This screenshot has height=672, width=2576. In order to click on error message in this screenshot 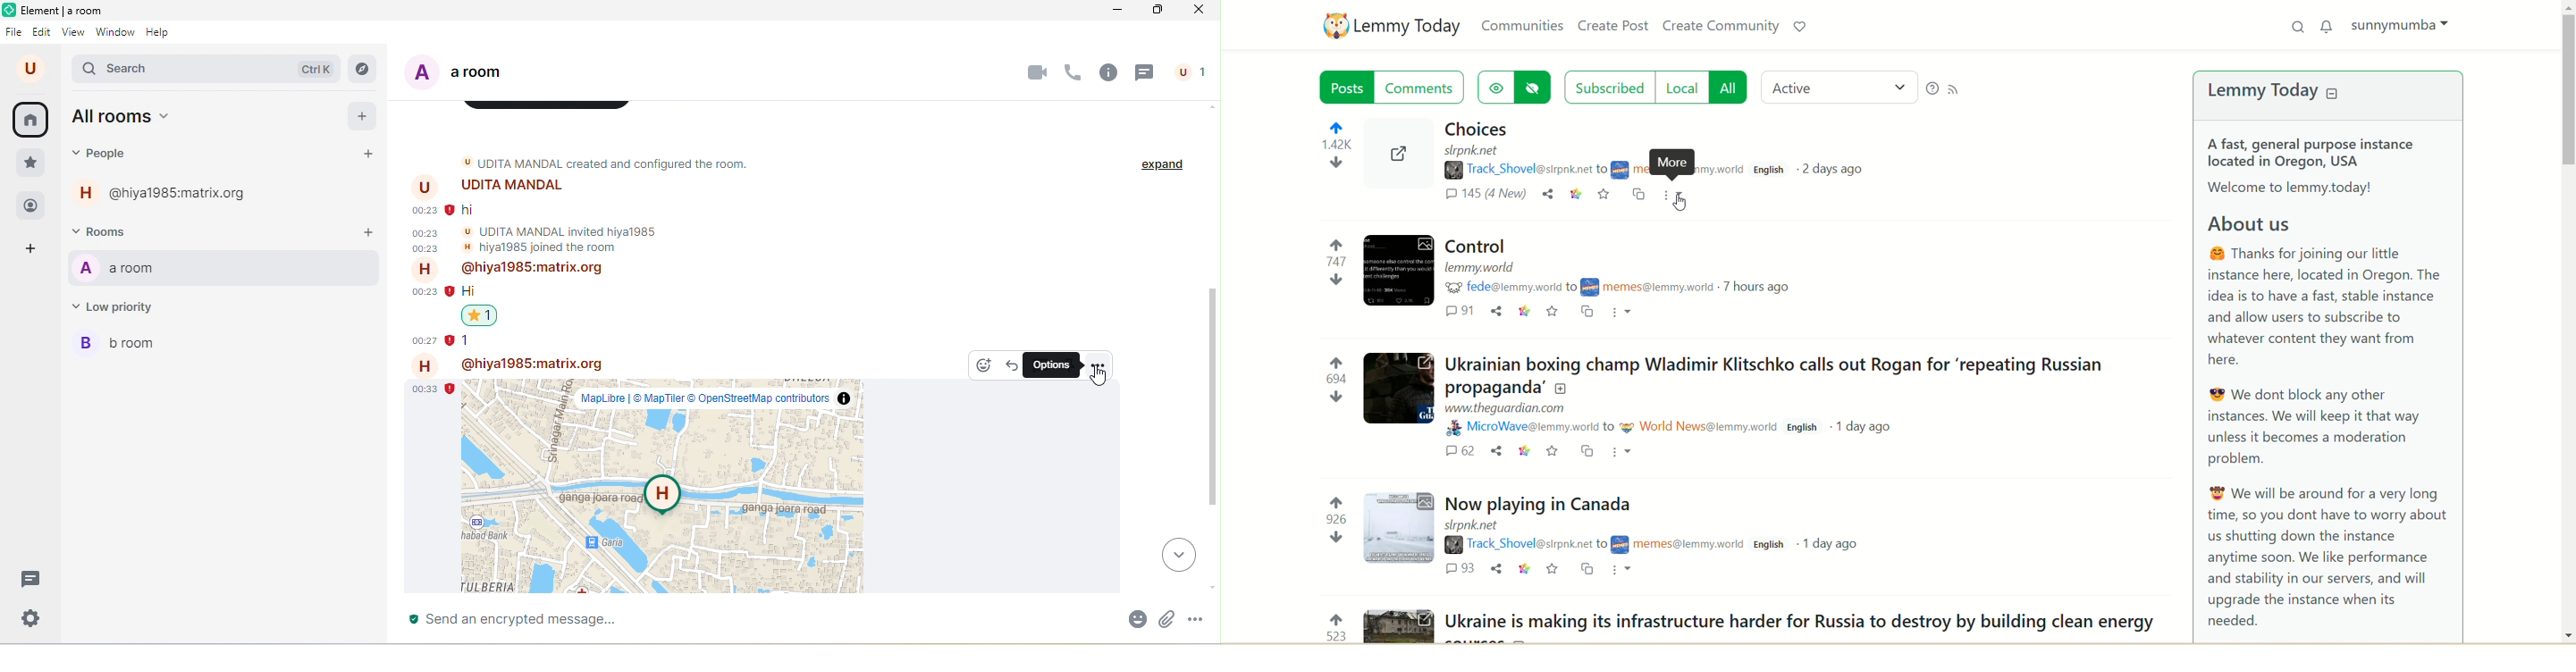, I will do `click(449, 389)`.